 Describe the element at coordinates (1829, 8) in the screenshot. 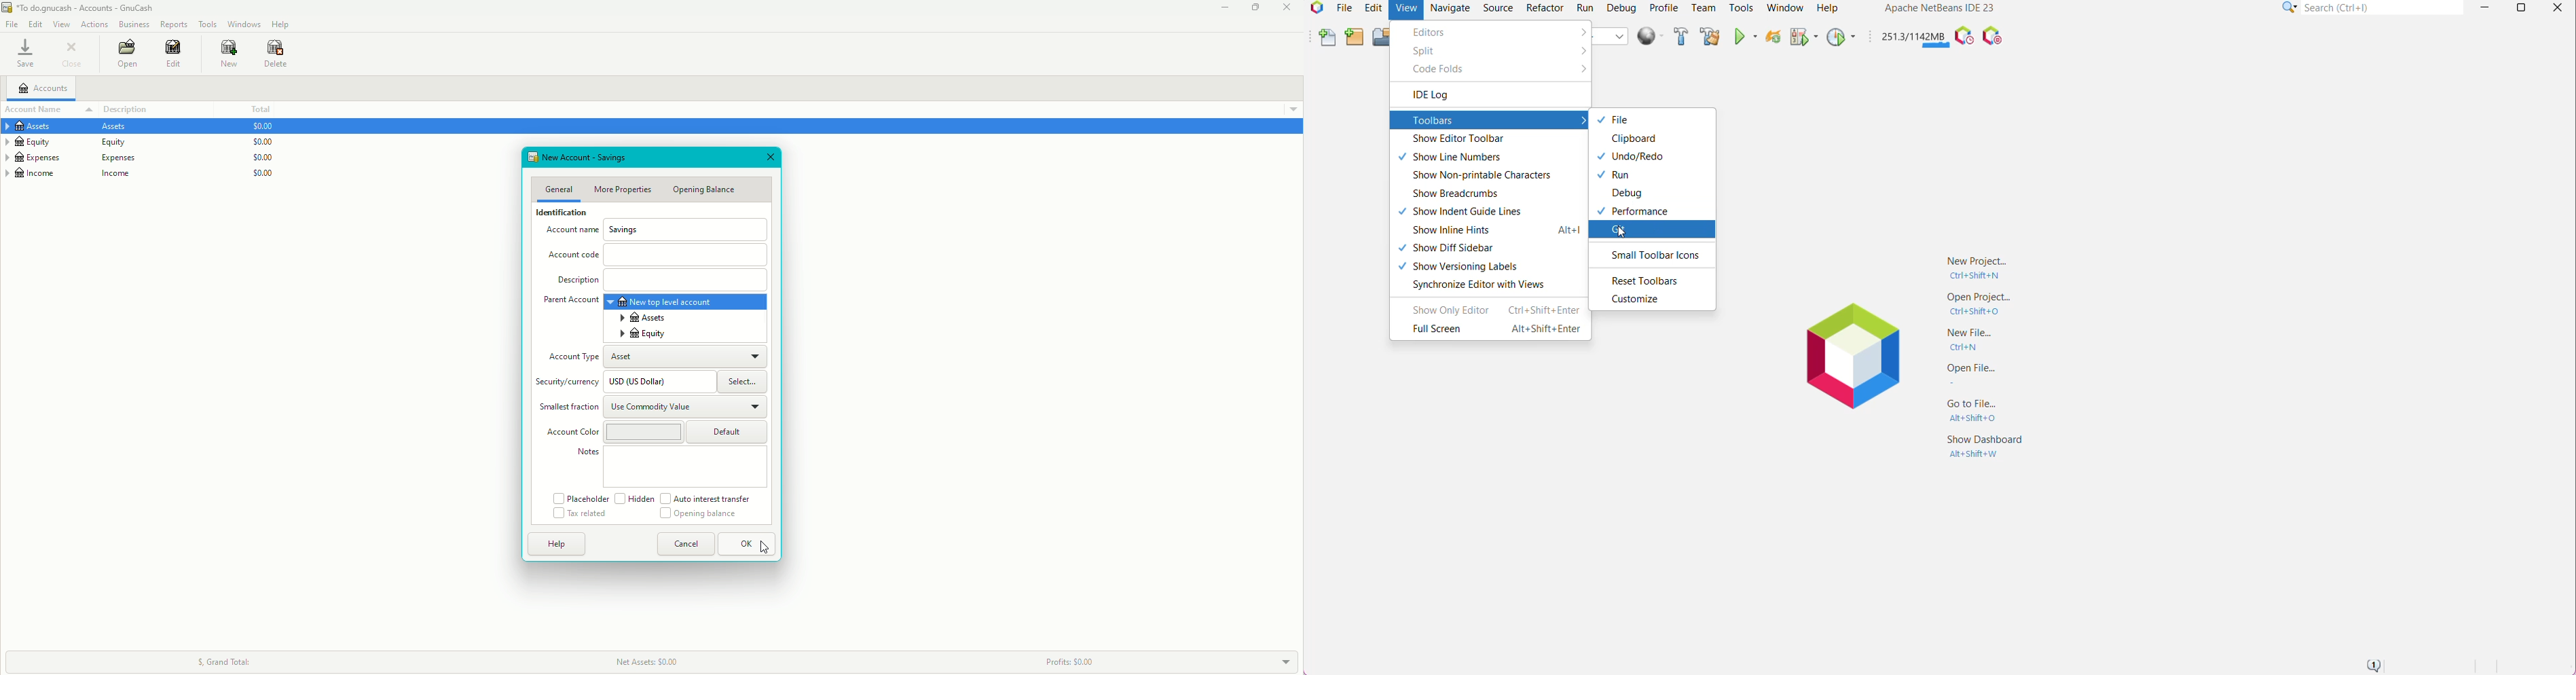

I see `Help` at that location.